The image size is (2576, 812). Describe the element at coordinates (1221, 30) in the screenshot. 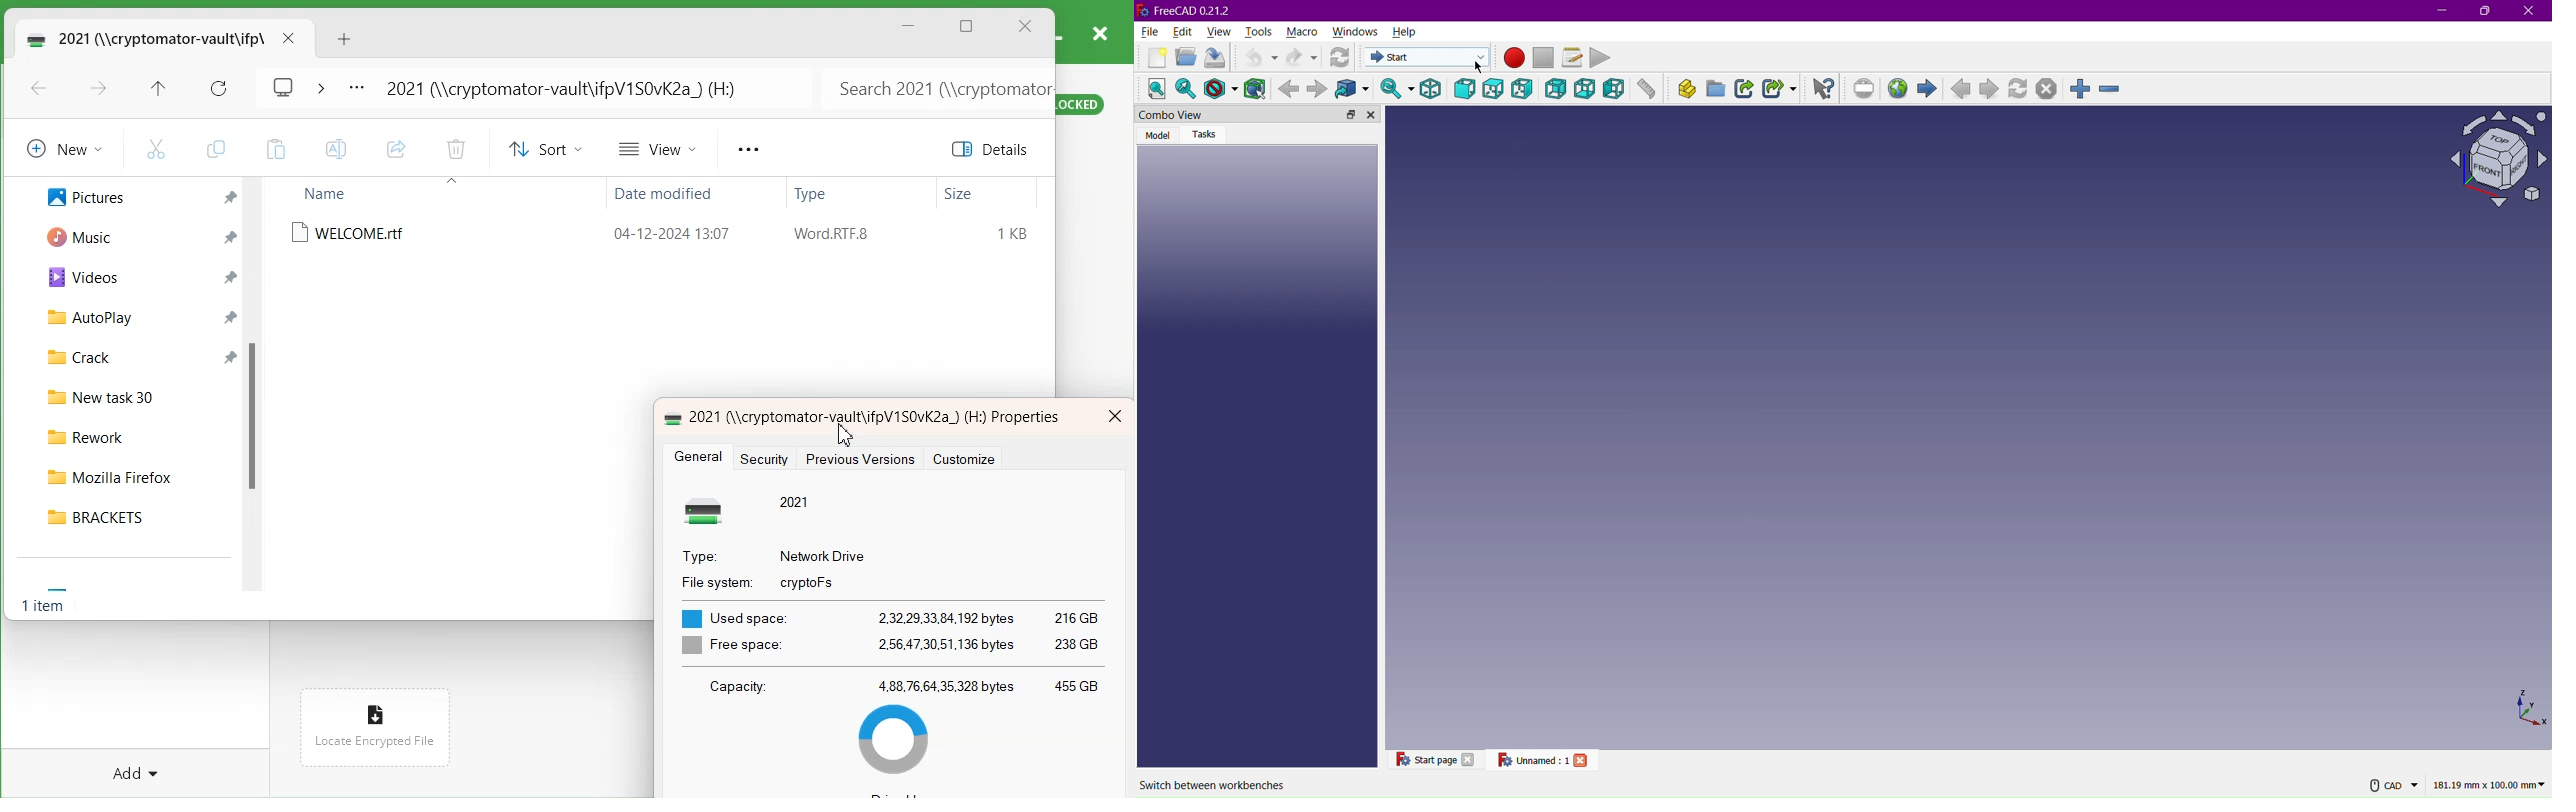

I see `View` at that location.